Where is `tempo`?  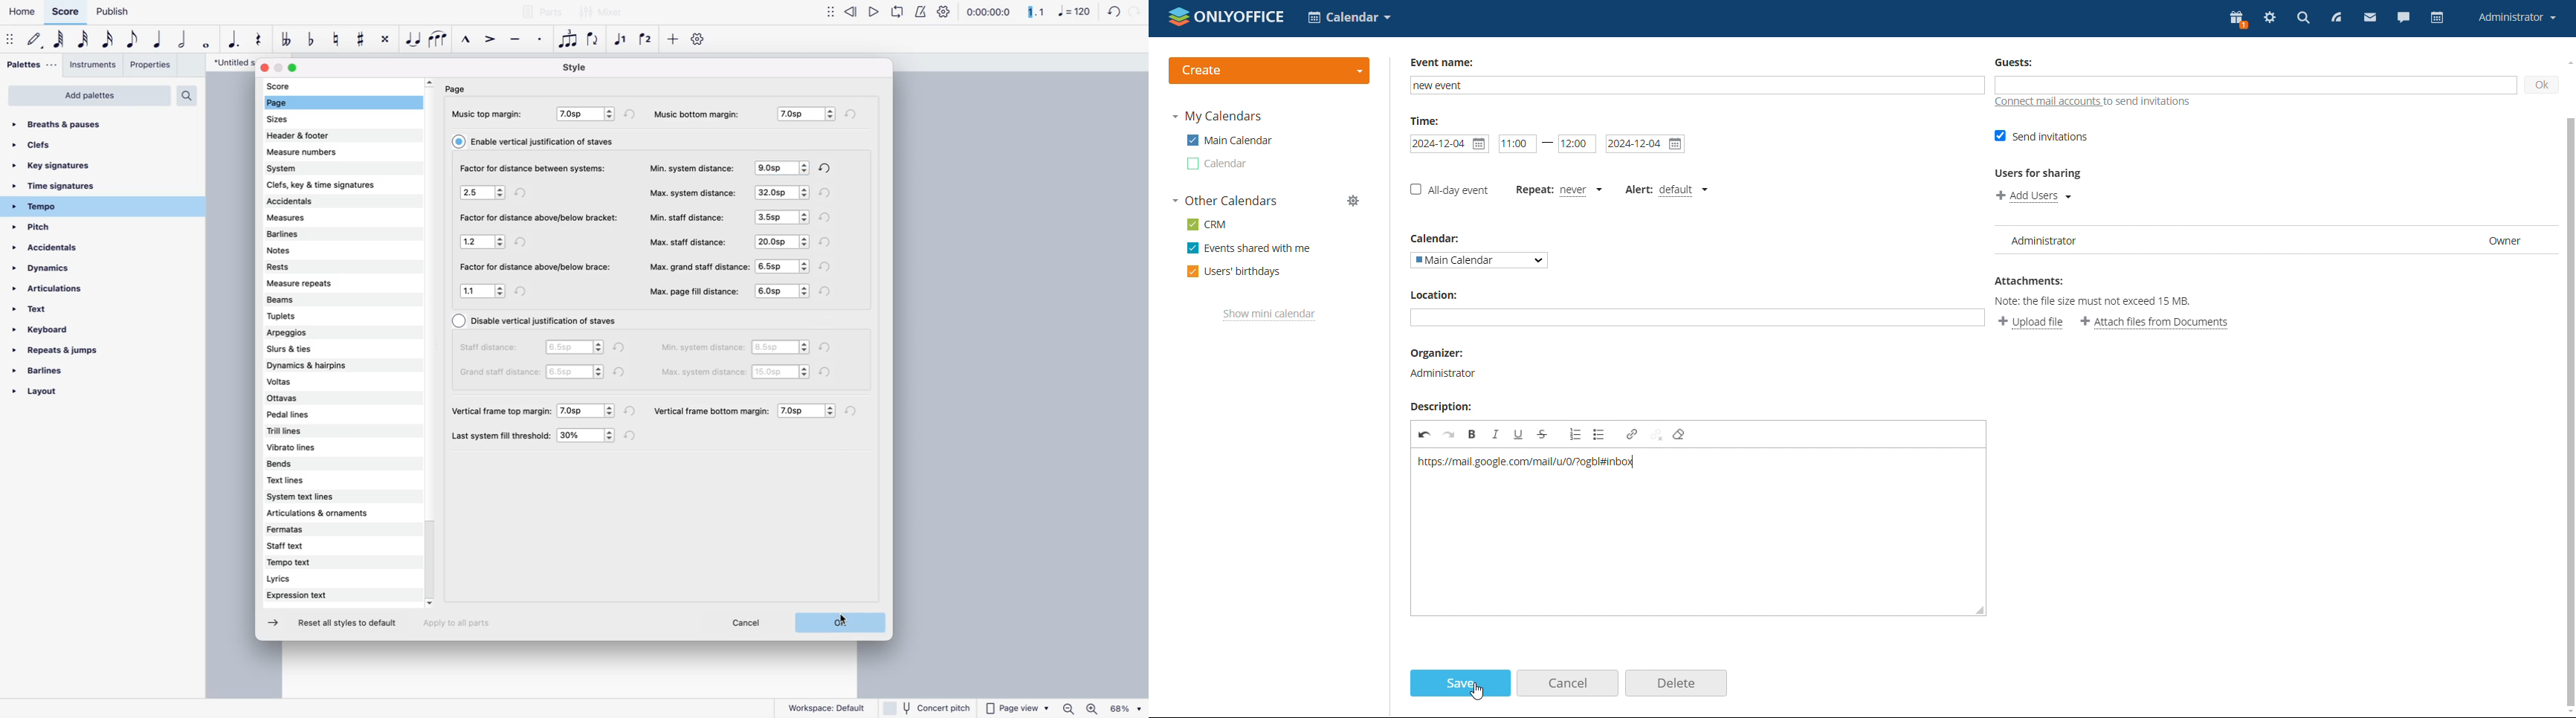
tempo is located at coordinates (77, 207).